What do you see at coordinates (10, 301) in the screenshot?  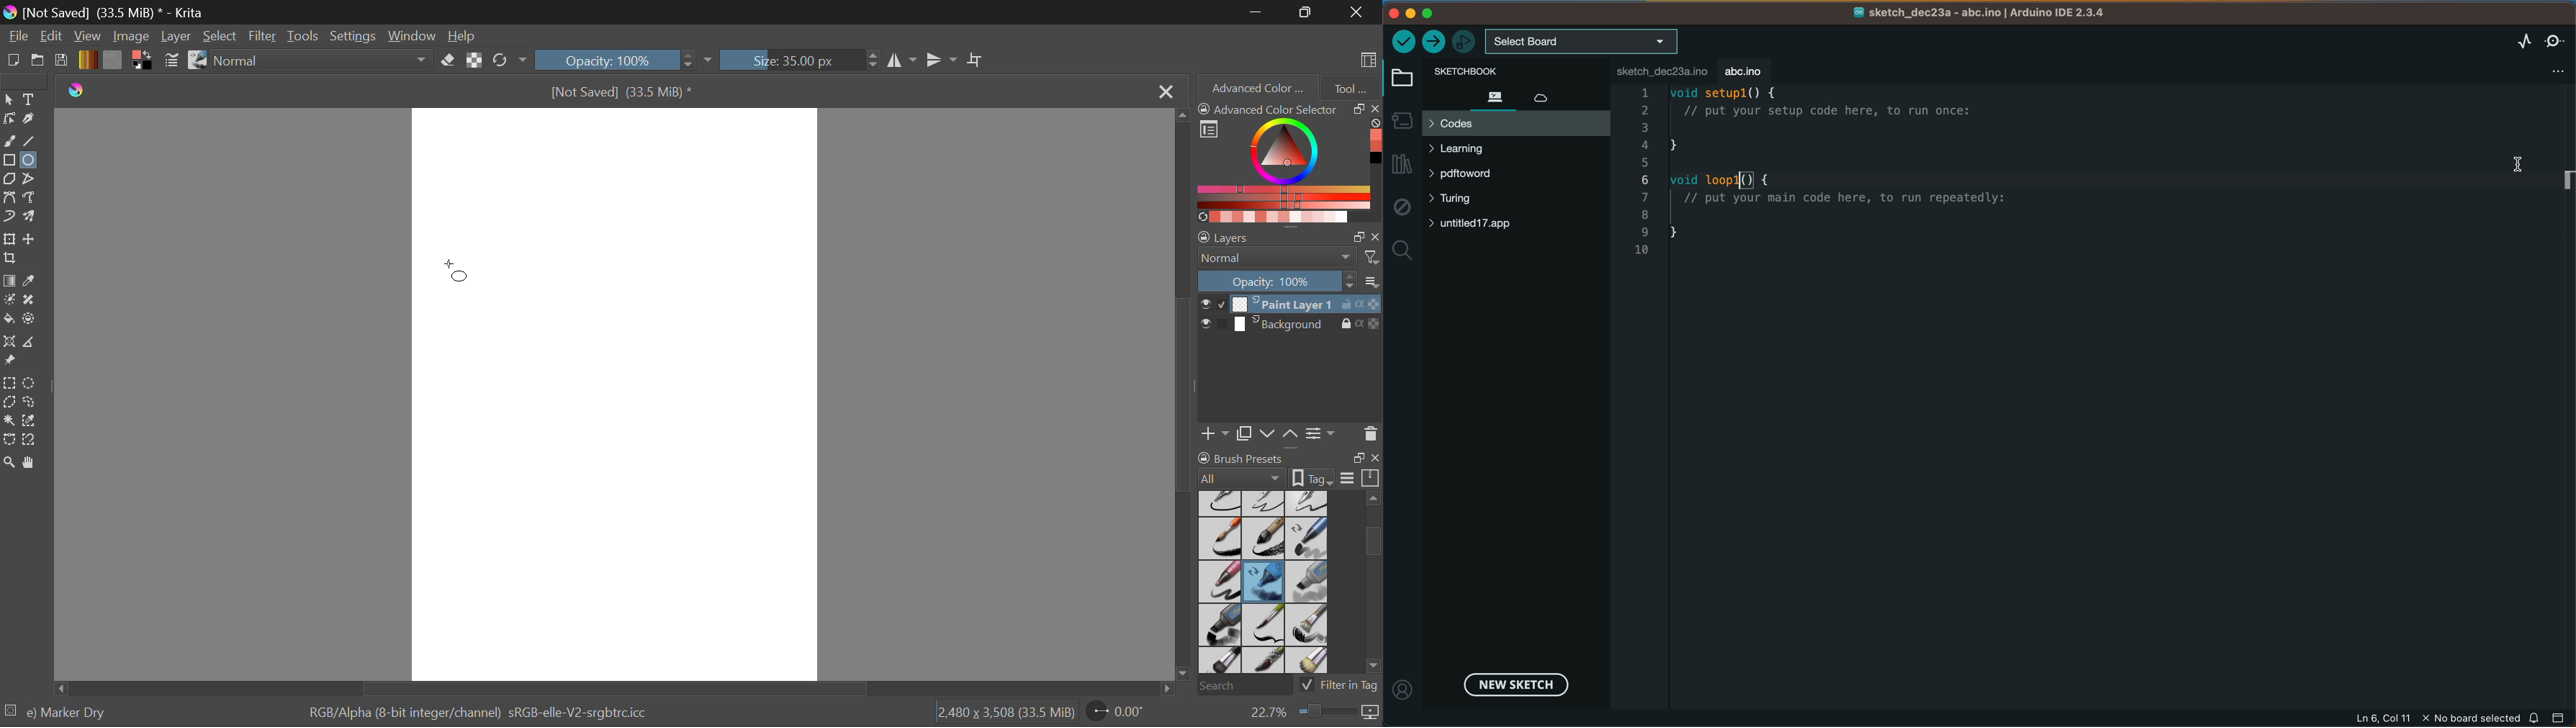 I see `Colorize Mask Tool` at bounding box center [10, 301].